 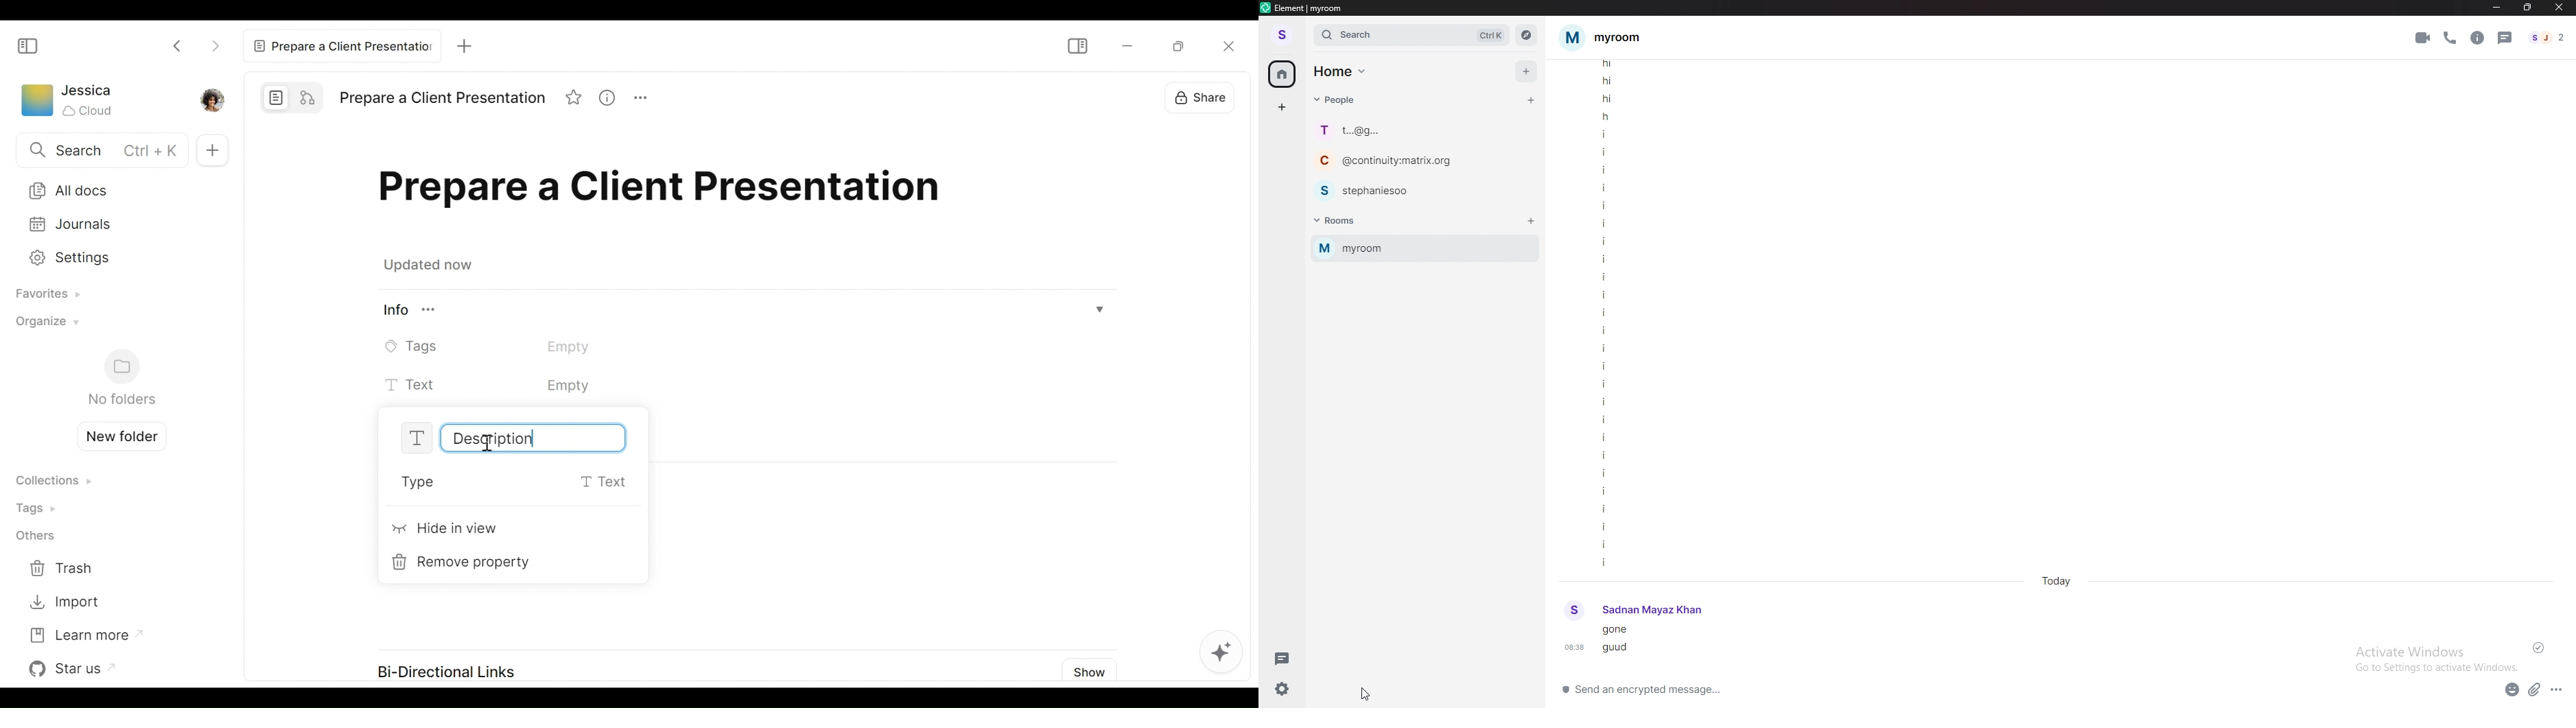 What do you see at coordinates (110, 256) in the screenshot?
I see `Settings` at bounding box center [110, 256].